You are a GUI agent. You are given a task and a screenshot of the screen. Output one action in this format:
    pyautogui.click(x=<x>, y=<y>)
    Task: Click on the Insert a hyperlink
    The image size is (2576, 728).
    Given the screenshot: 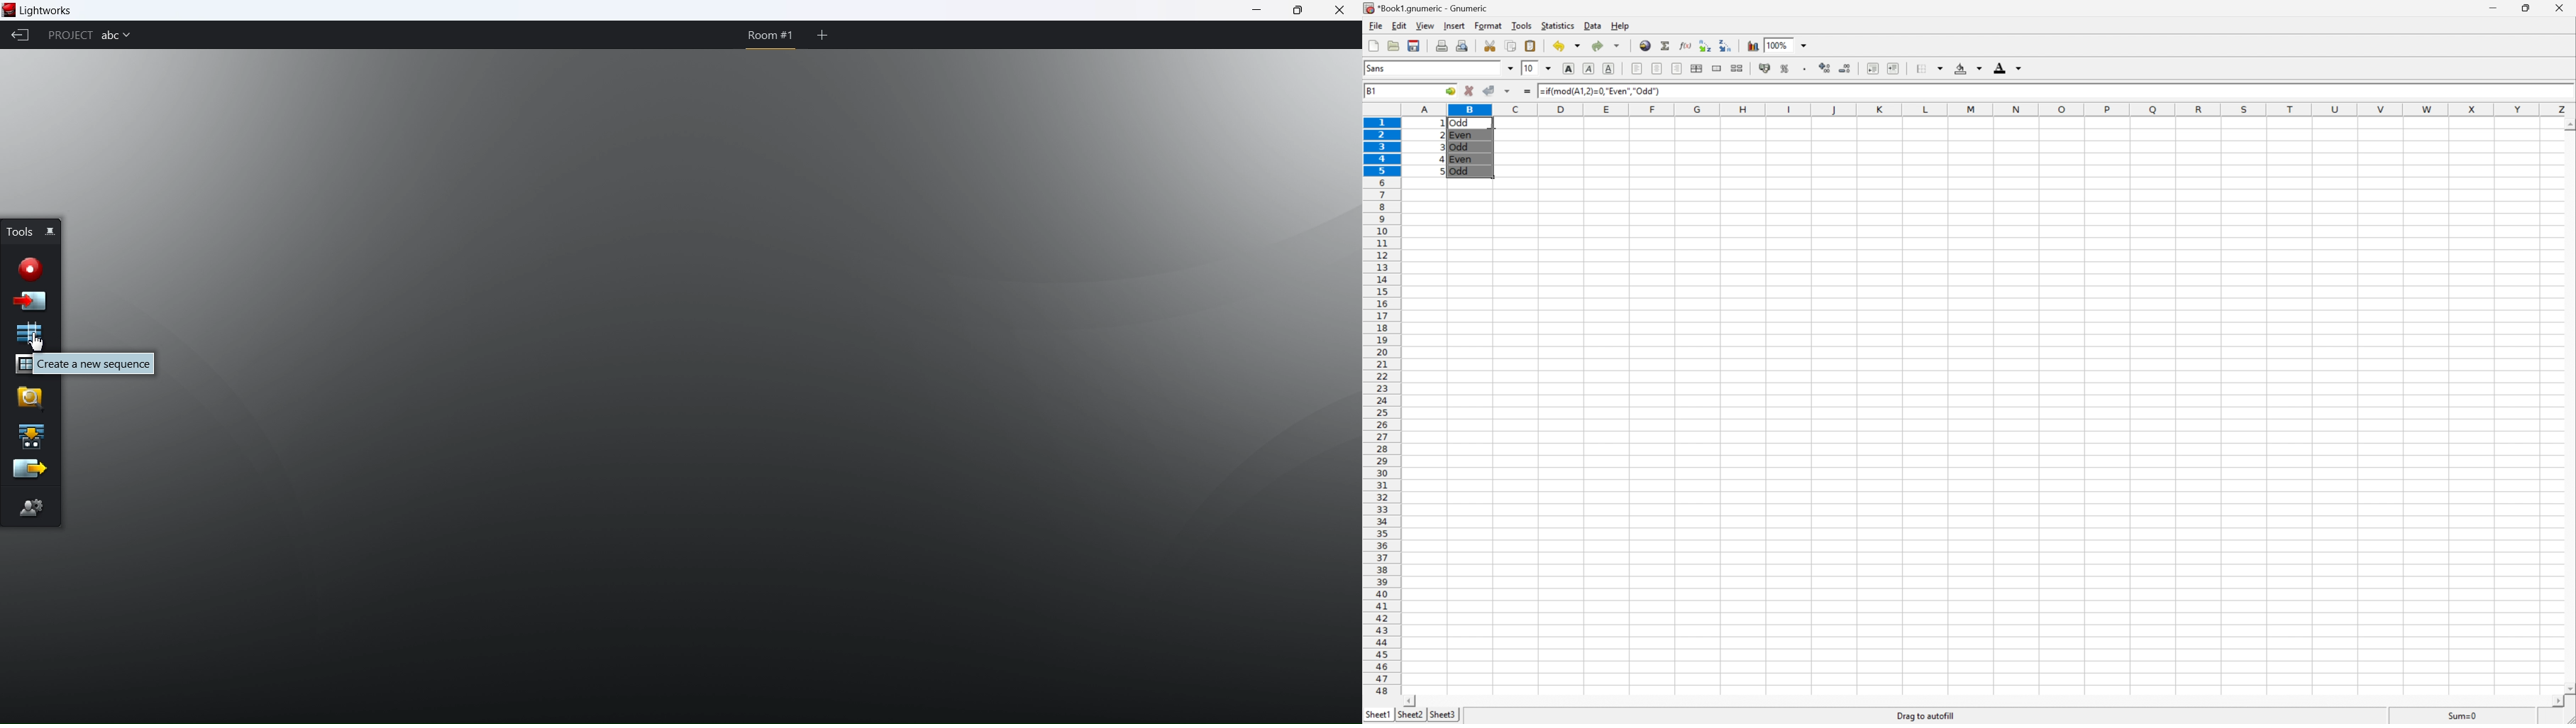 What is the action you would take?
    pyautogui.click(x=1645, y=46)
    